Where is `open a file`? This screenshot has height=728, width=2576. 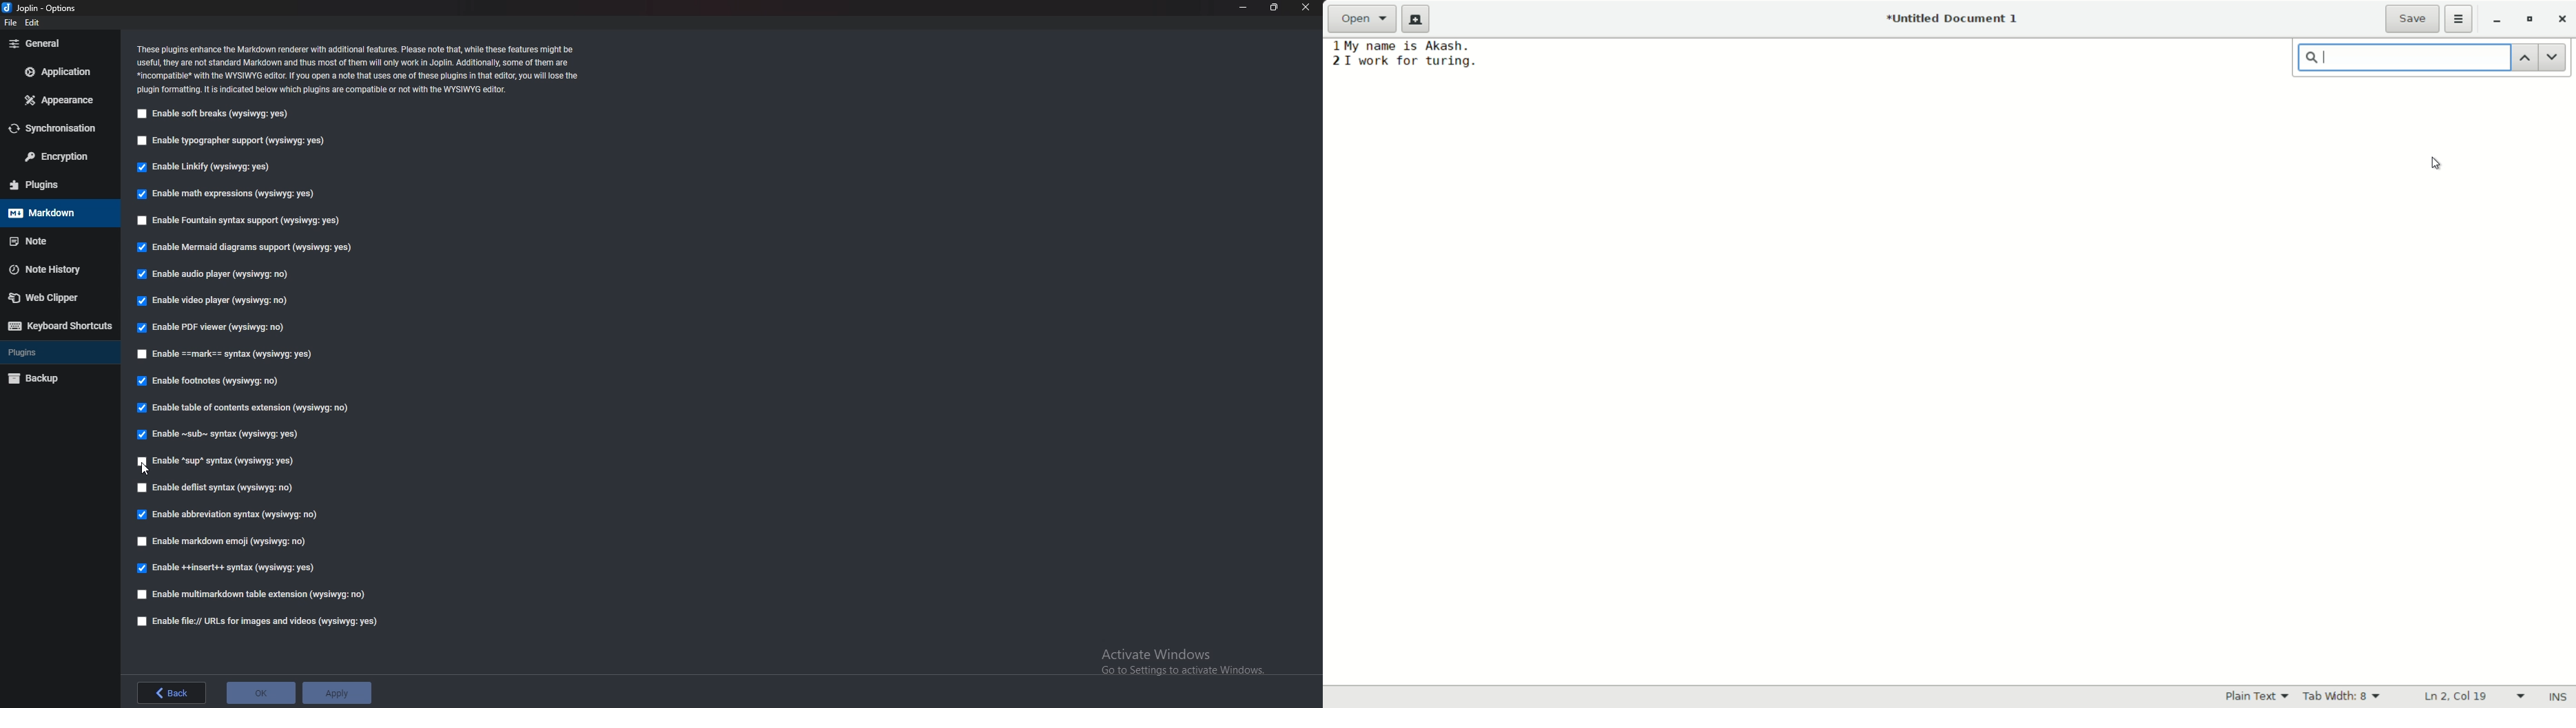
open a file is located at coordinates (1365, 20).